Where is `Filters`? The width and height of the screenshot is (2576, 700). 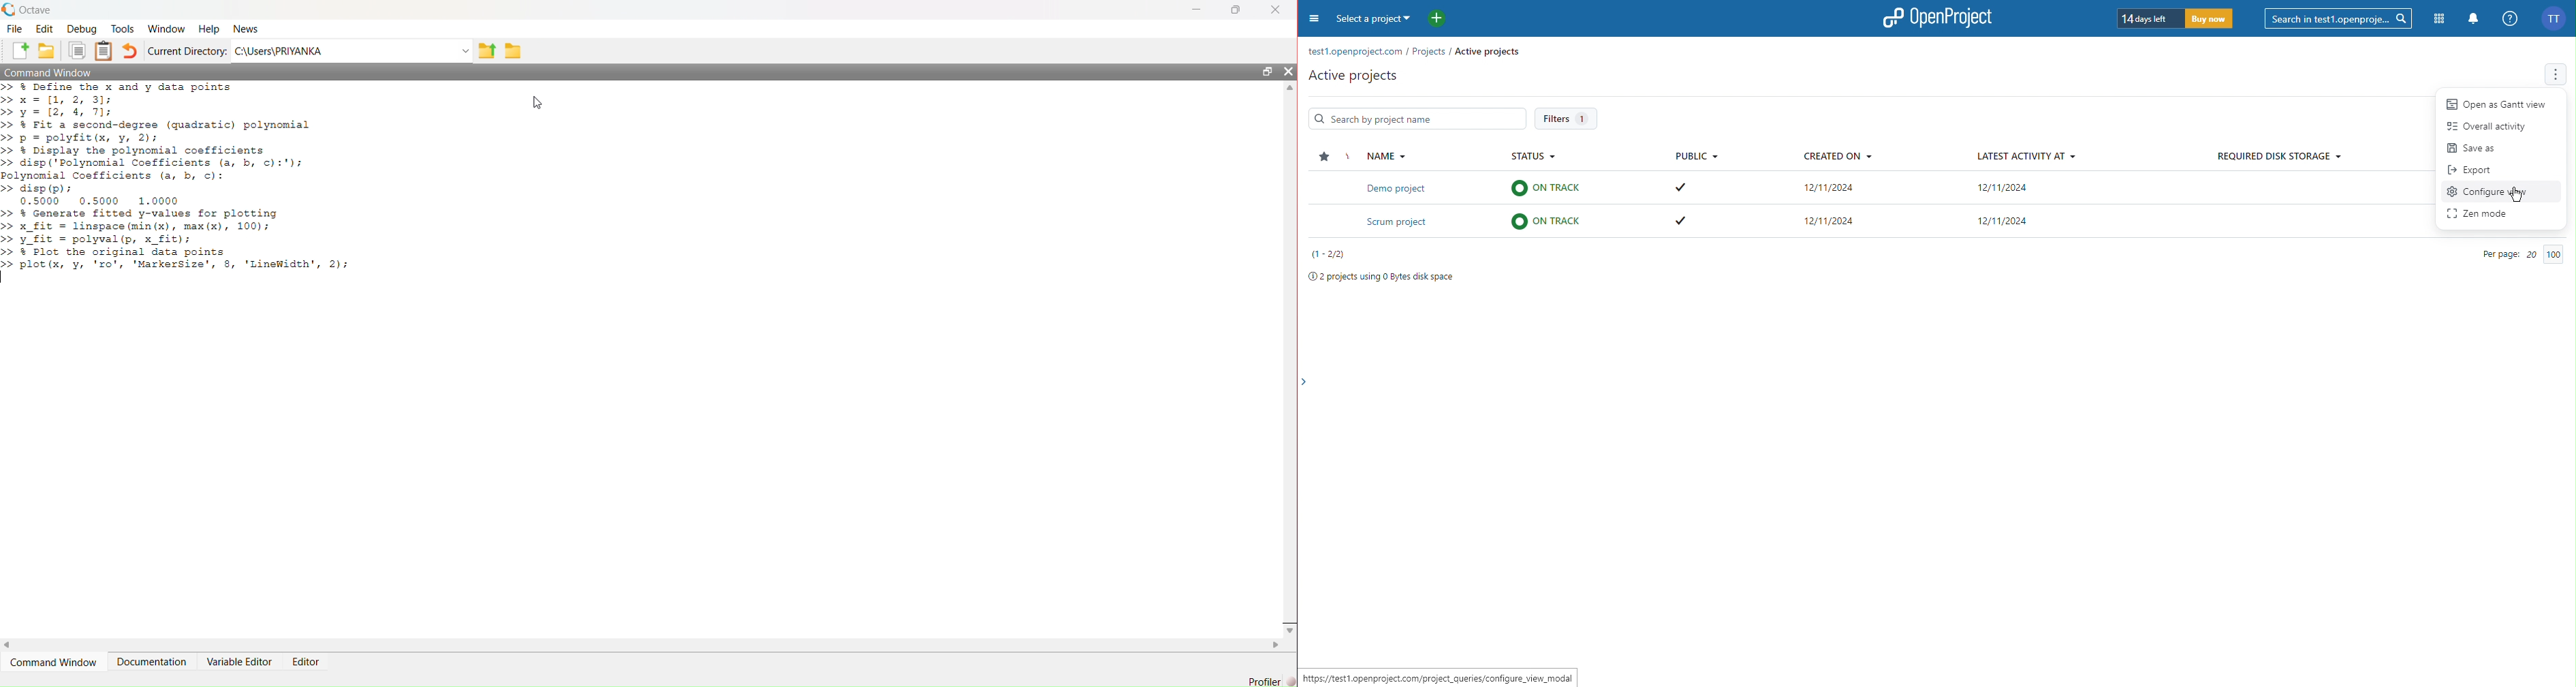 Filters is located at coordinates (1566, 117).